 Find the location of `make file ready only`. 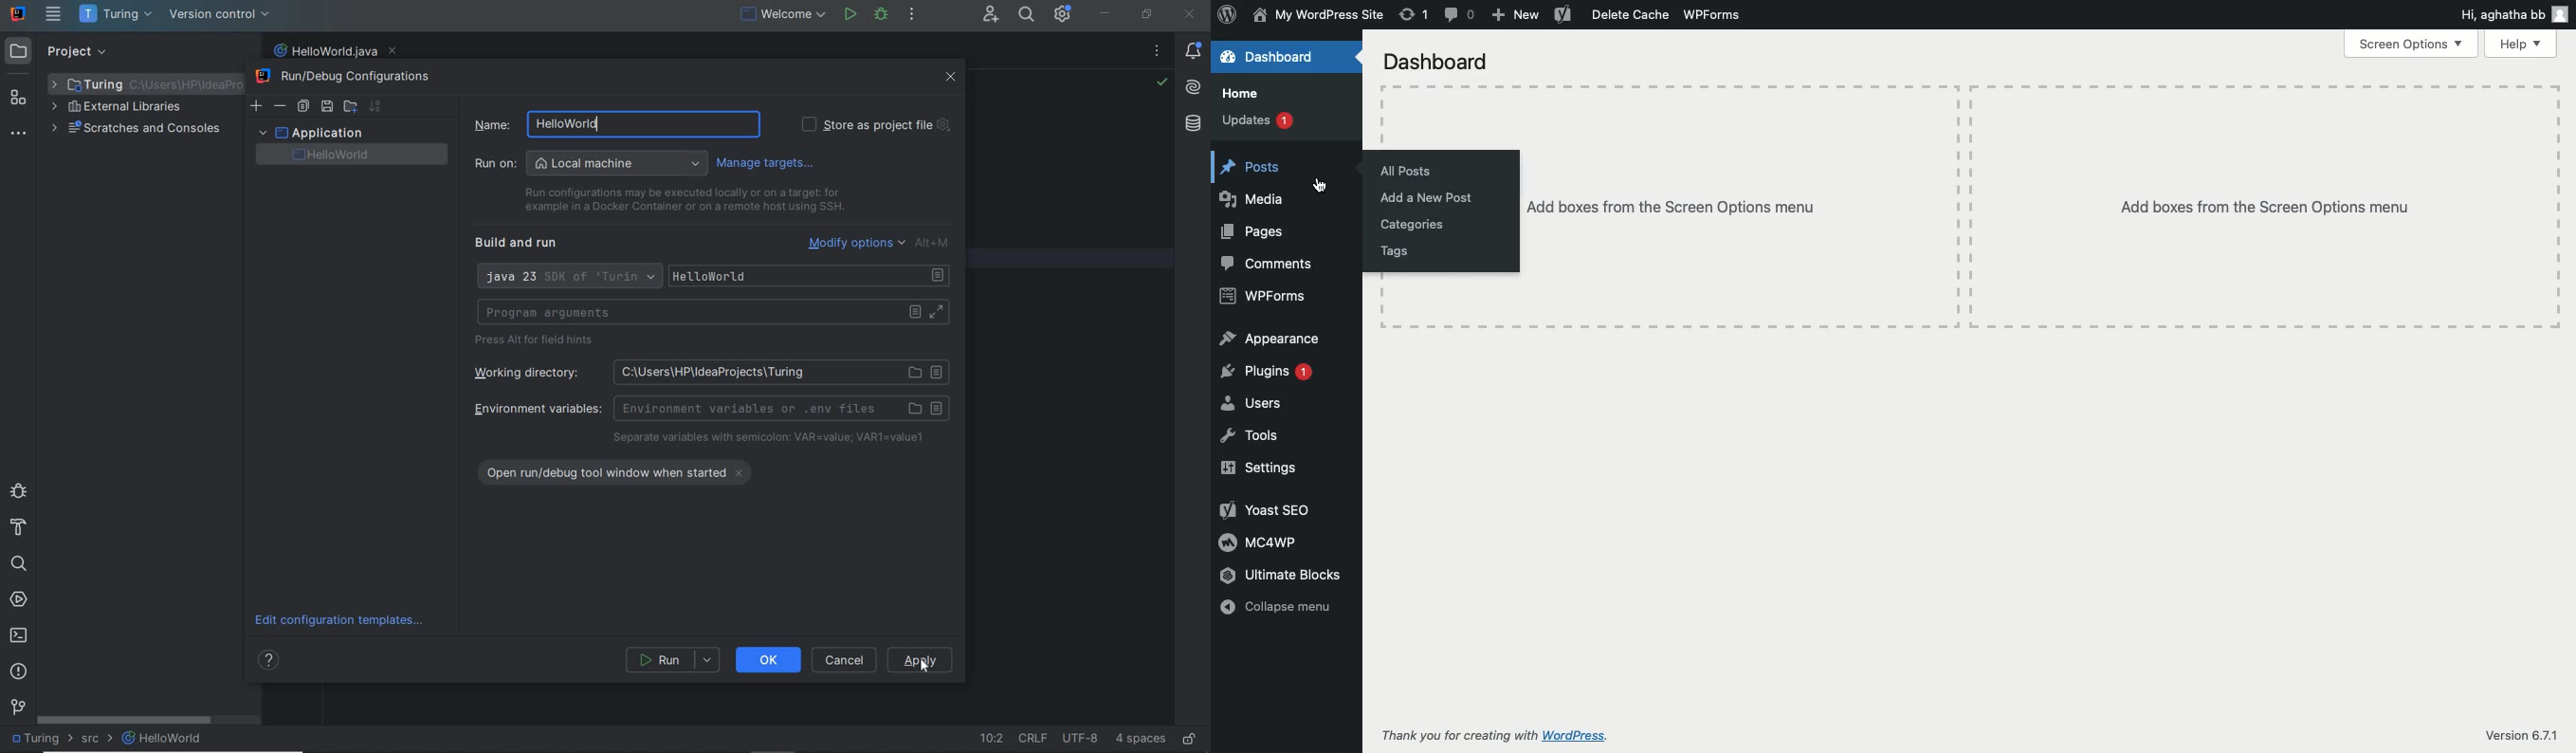

make file ready only is located at coordinates (1190, 740).